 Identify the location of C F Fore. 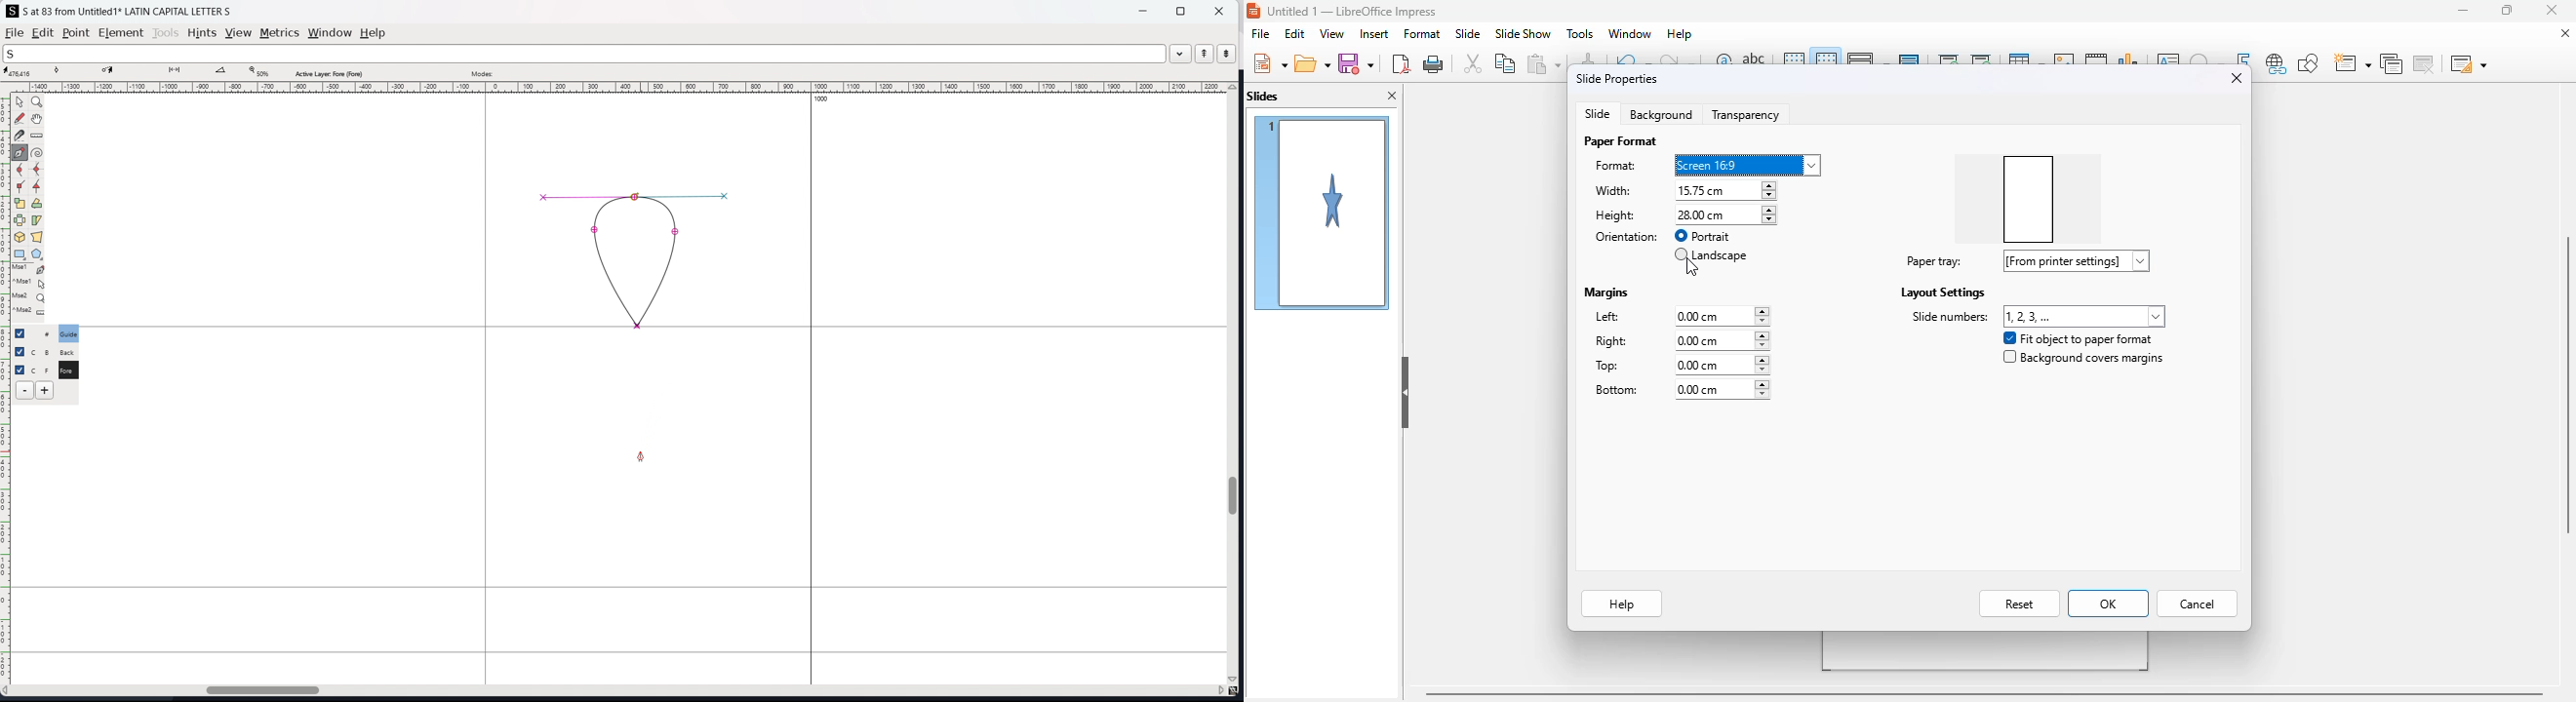
(68, 369).